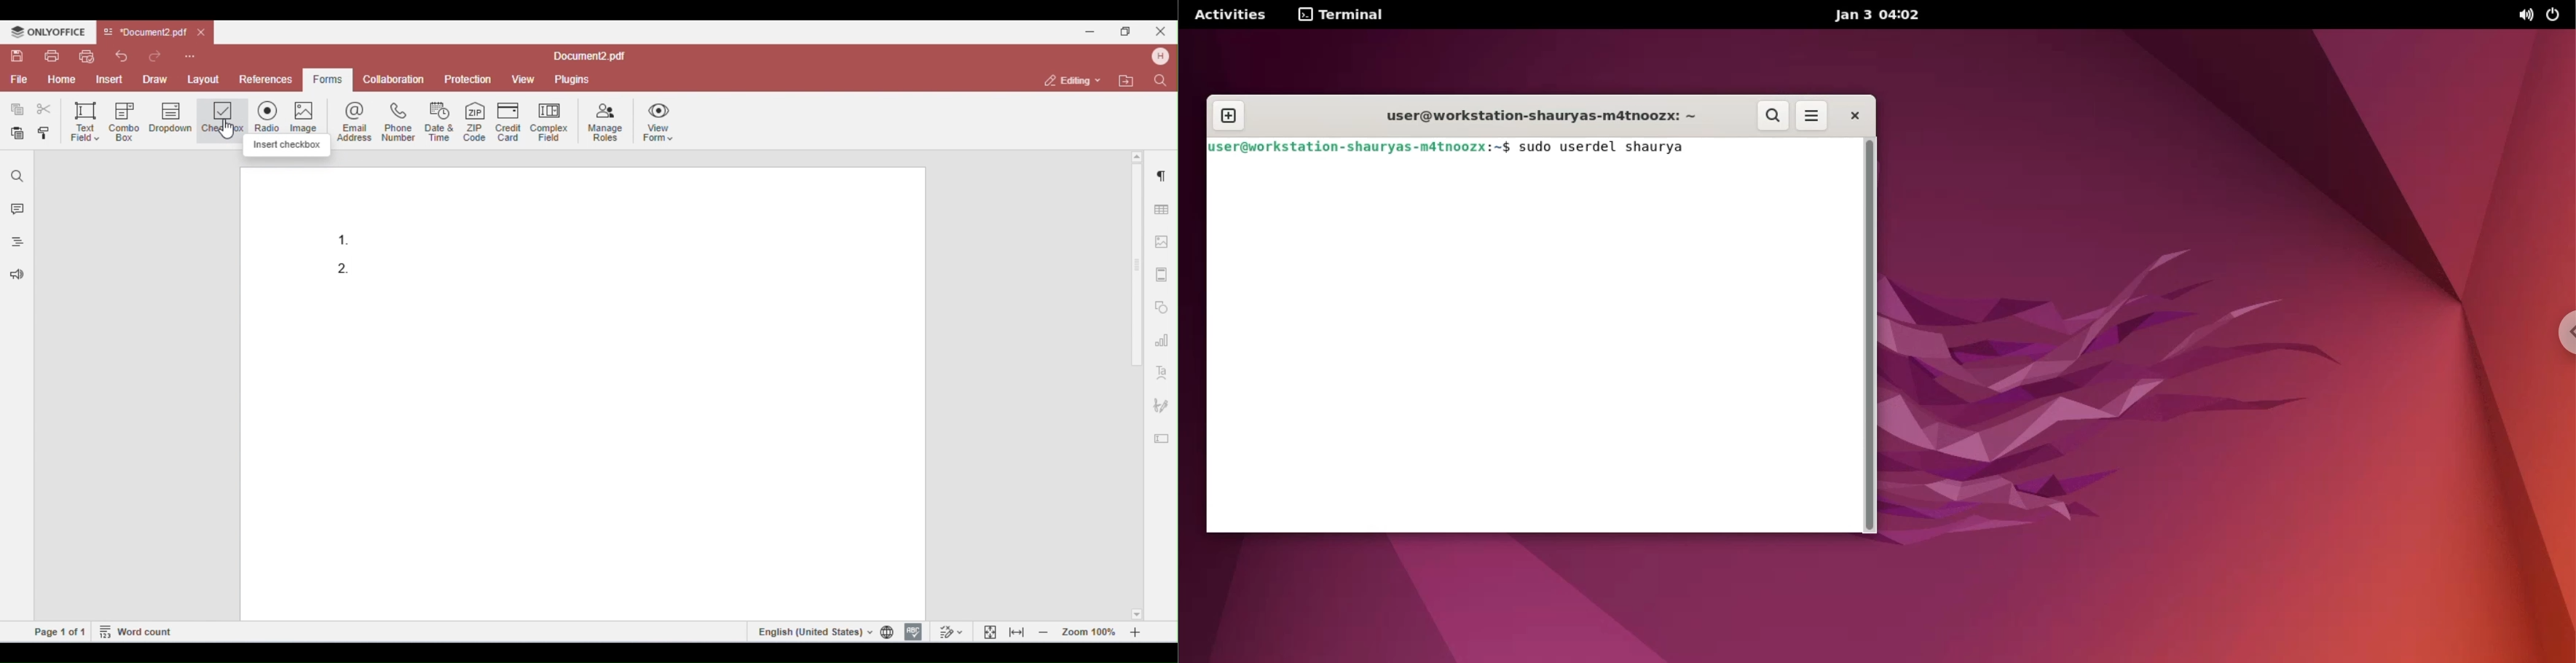 The image size is (2576, 672). I want to click on Activities, so click(1229, 15).